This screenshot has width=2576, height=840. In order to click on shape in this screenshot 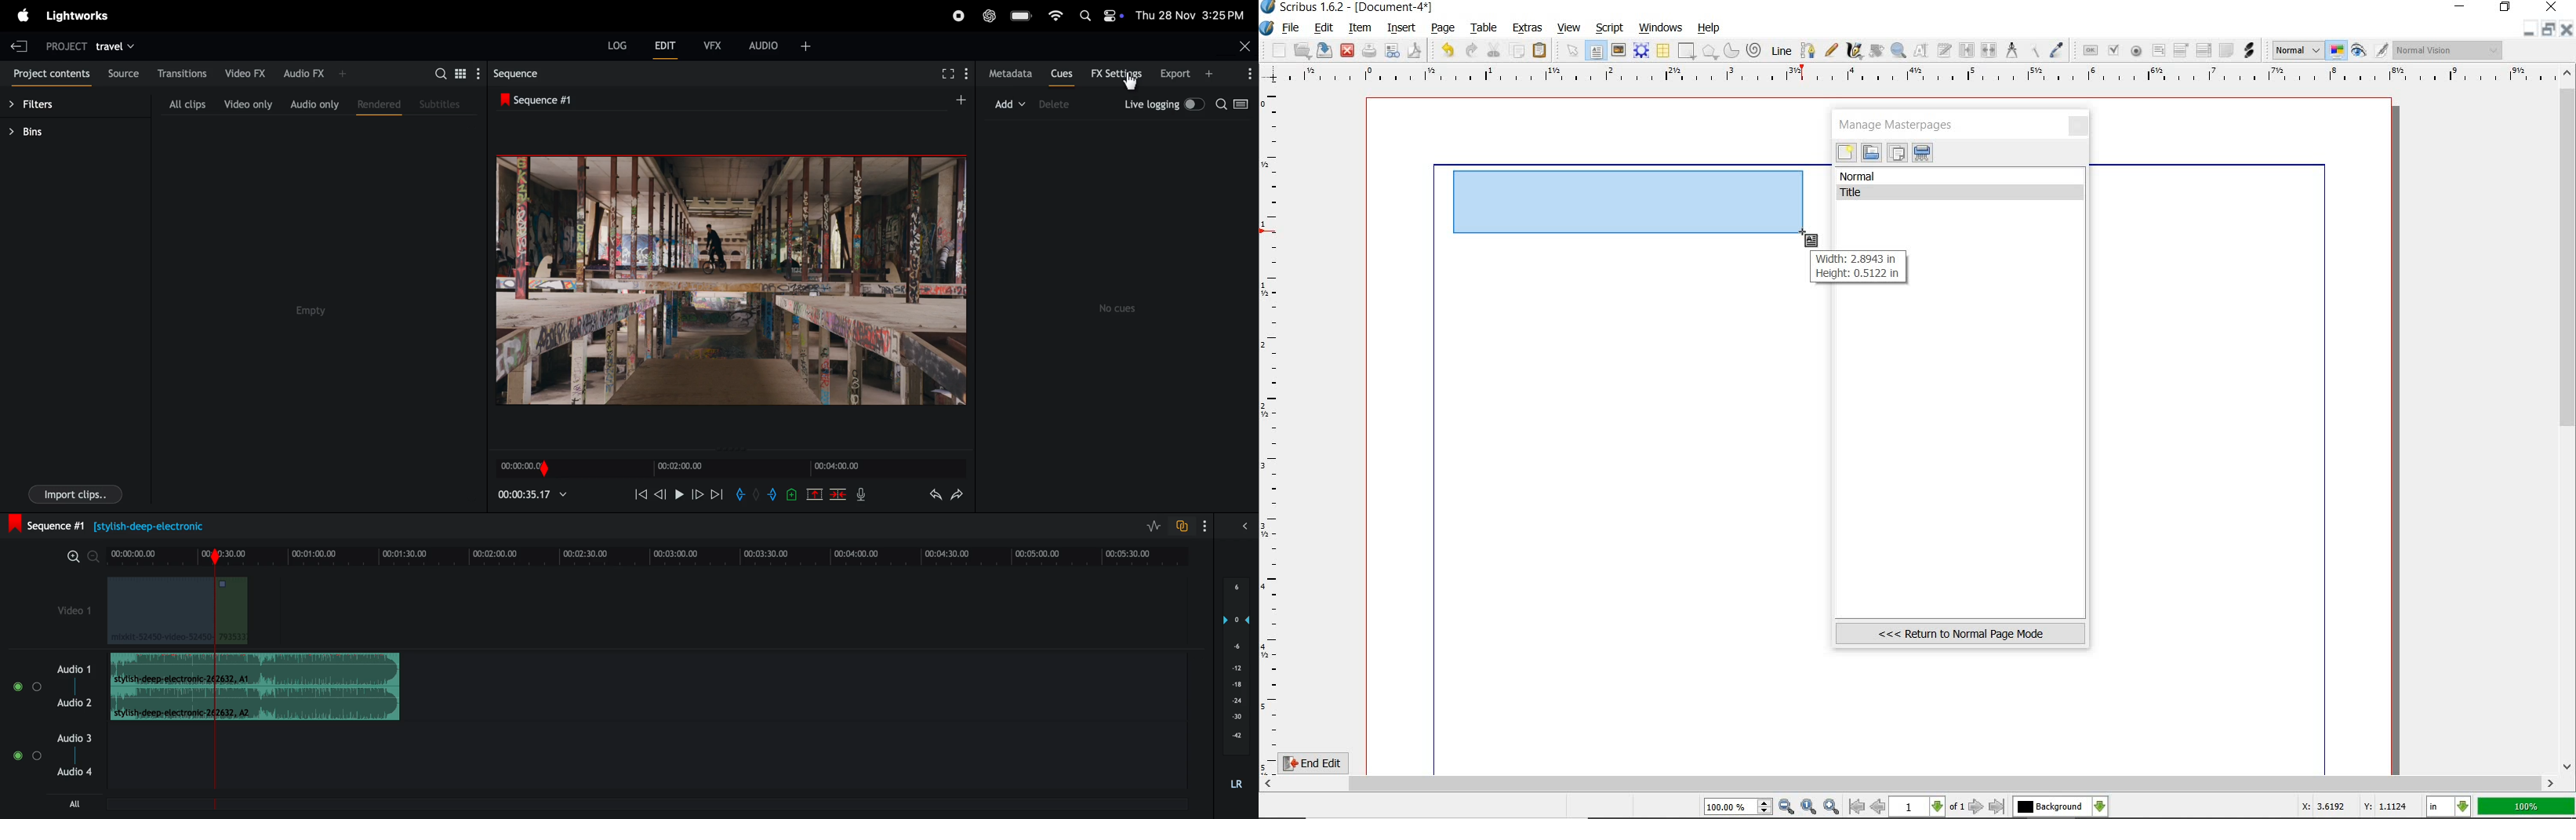, I will do `click(1687, 52)`.